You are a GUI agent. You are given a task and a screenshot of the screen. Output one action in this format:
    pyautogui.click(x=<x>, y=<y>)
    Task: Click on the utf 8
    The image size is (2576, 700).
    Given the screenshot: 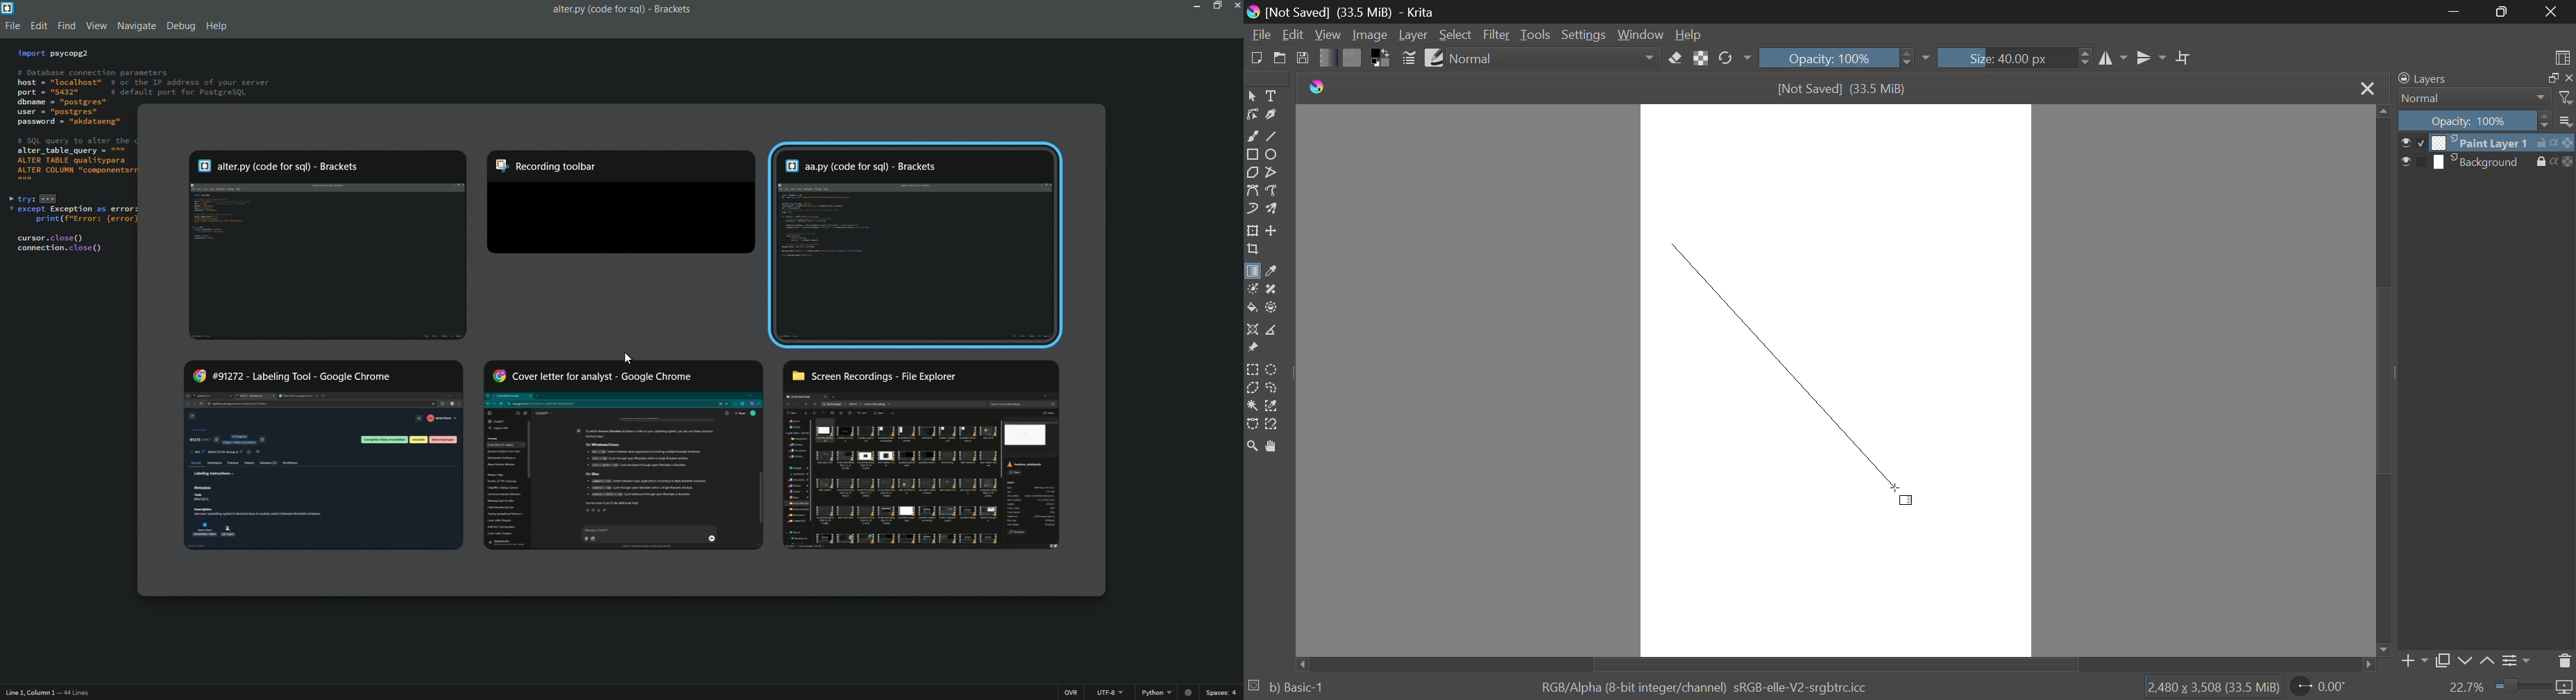 What is the action you would take?
    pyautogui.click(x=1111, y=694)
    